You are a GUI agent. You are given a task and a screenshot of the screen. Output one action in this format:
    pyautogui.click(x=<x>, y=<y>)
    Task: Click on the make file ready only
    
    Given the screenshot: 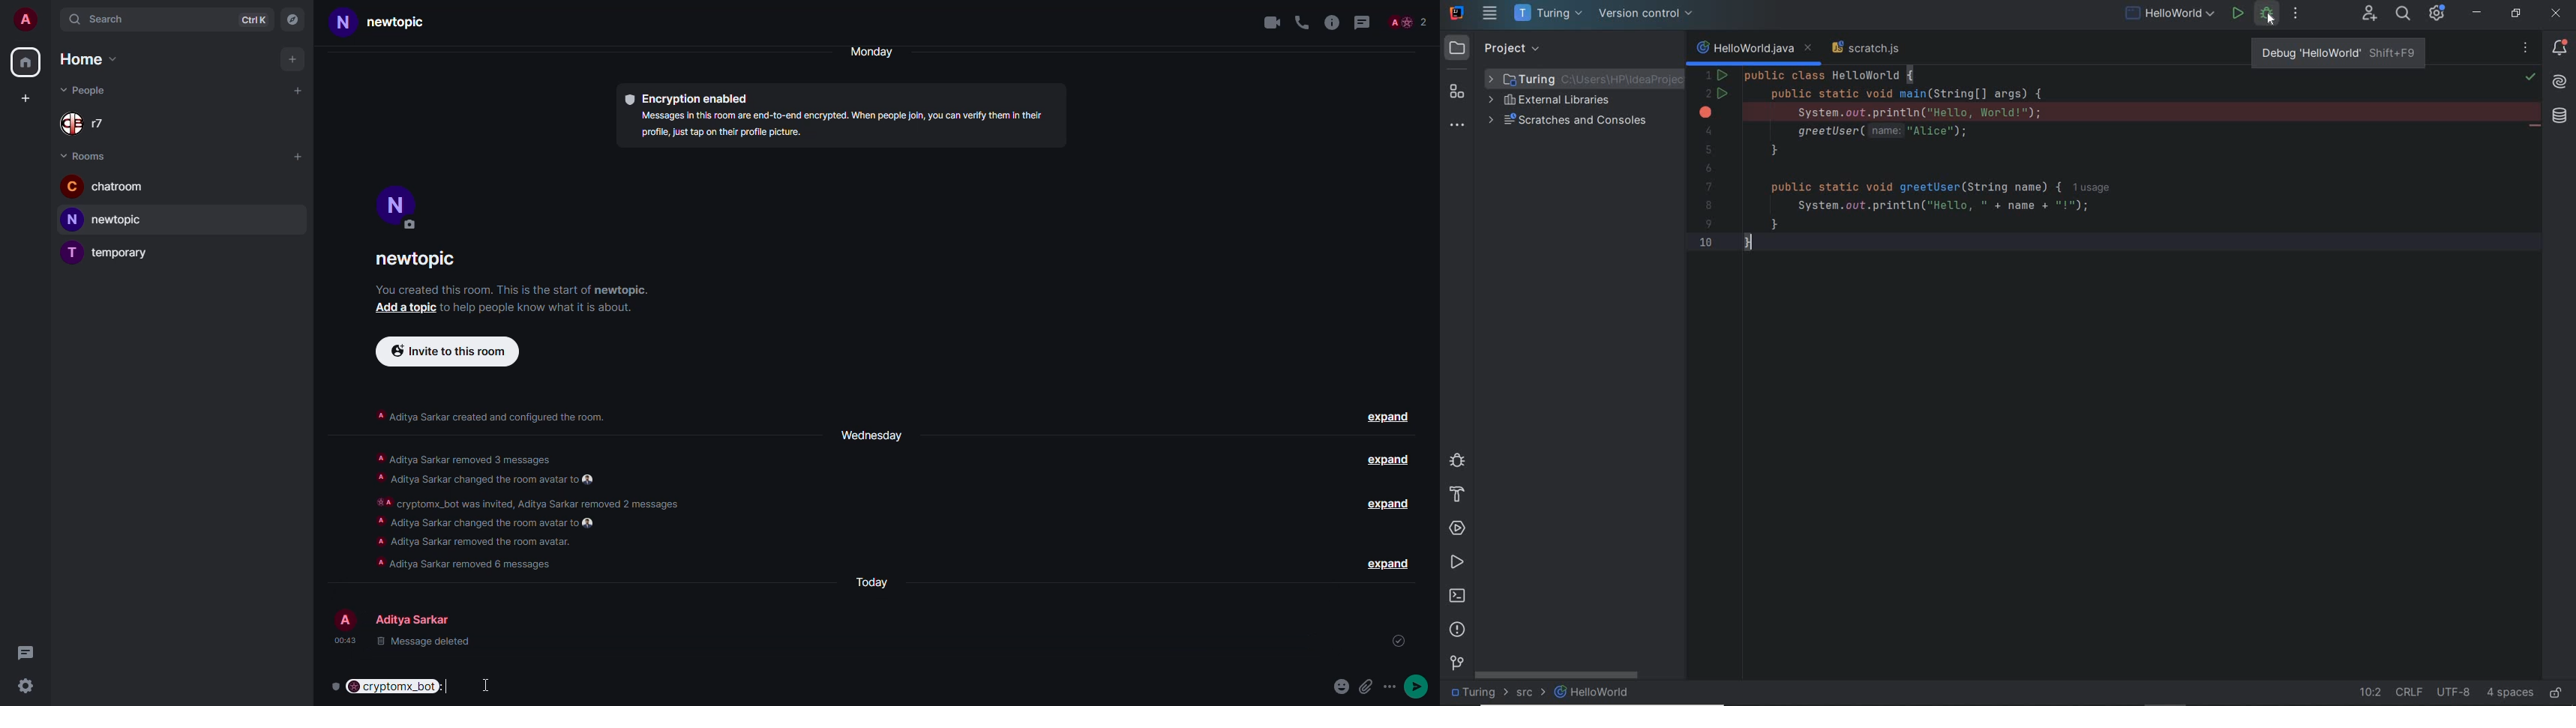 What is the action you would take?
    pyautogui.click(x=2555, y=694)
    